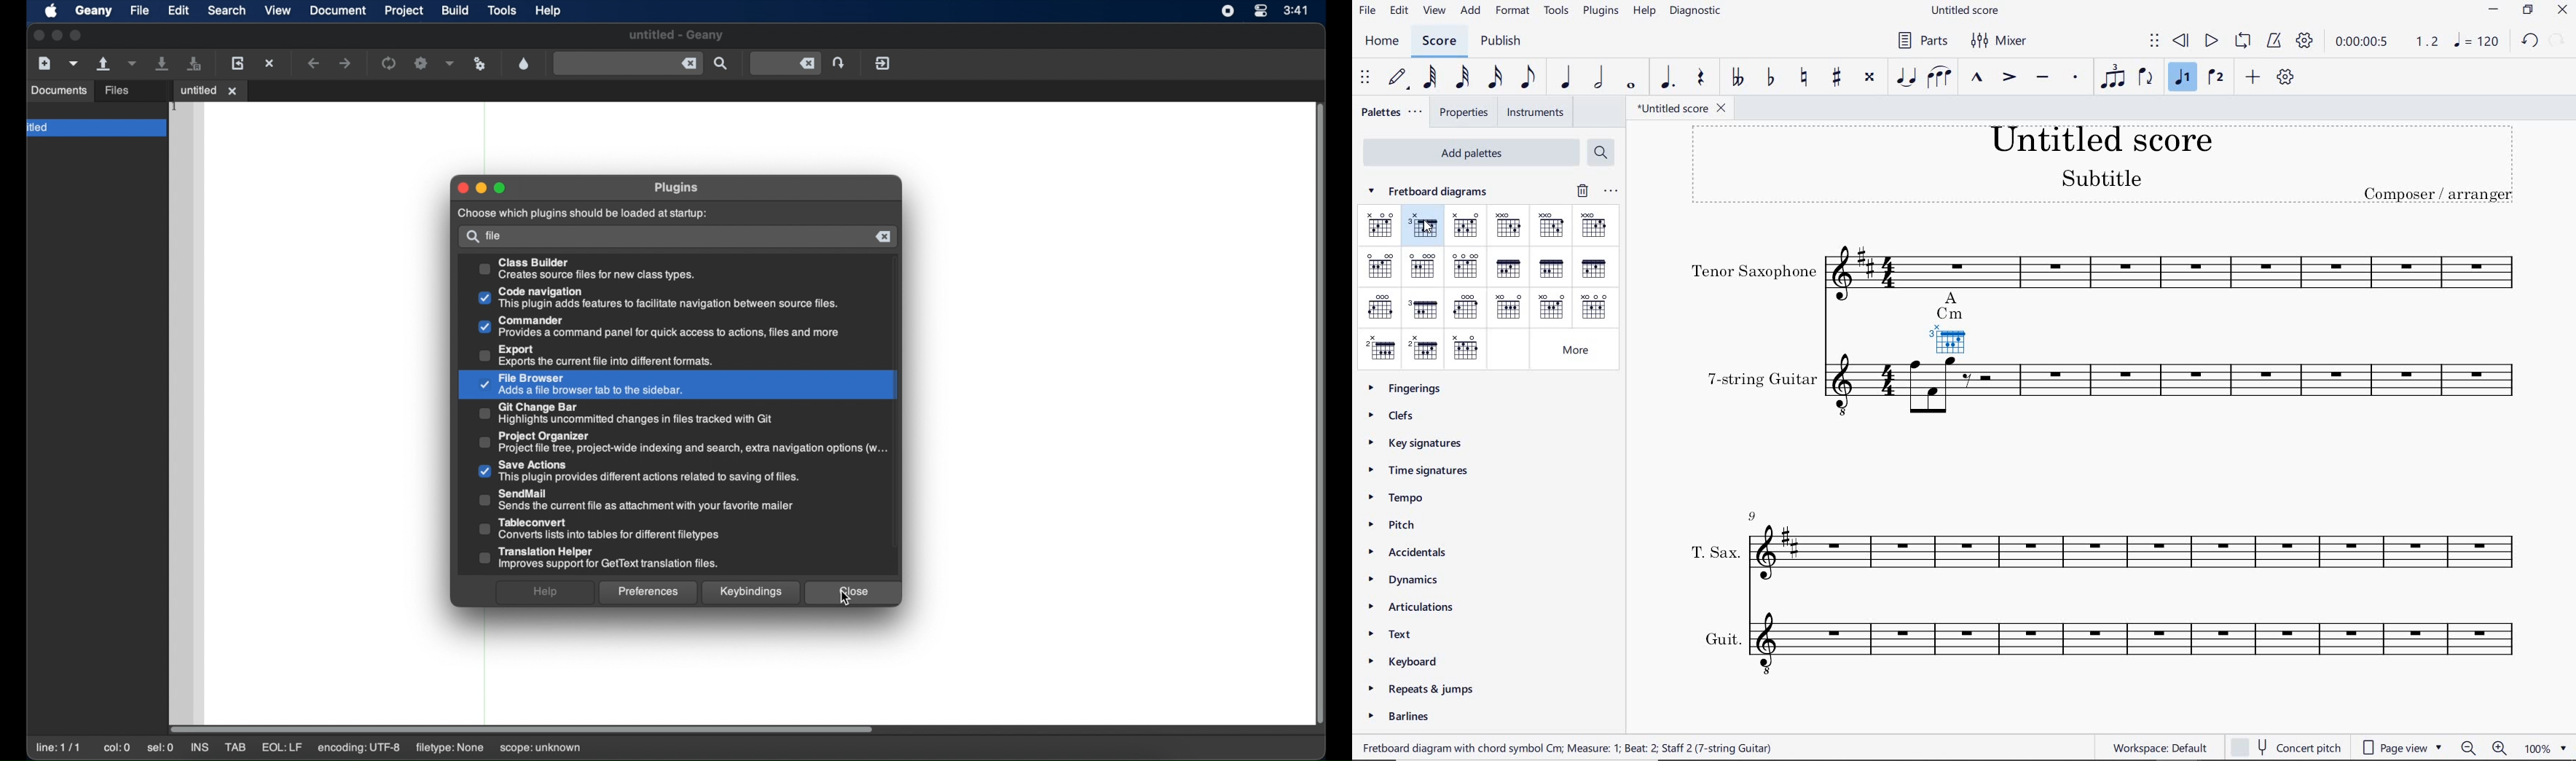  I want to click on VOICE 2, so click(2215, 78).